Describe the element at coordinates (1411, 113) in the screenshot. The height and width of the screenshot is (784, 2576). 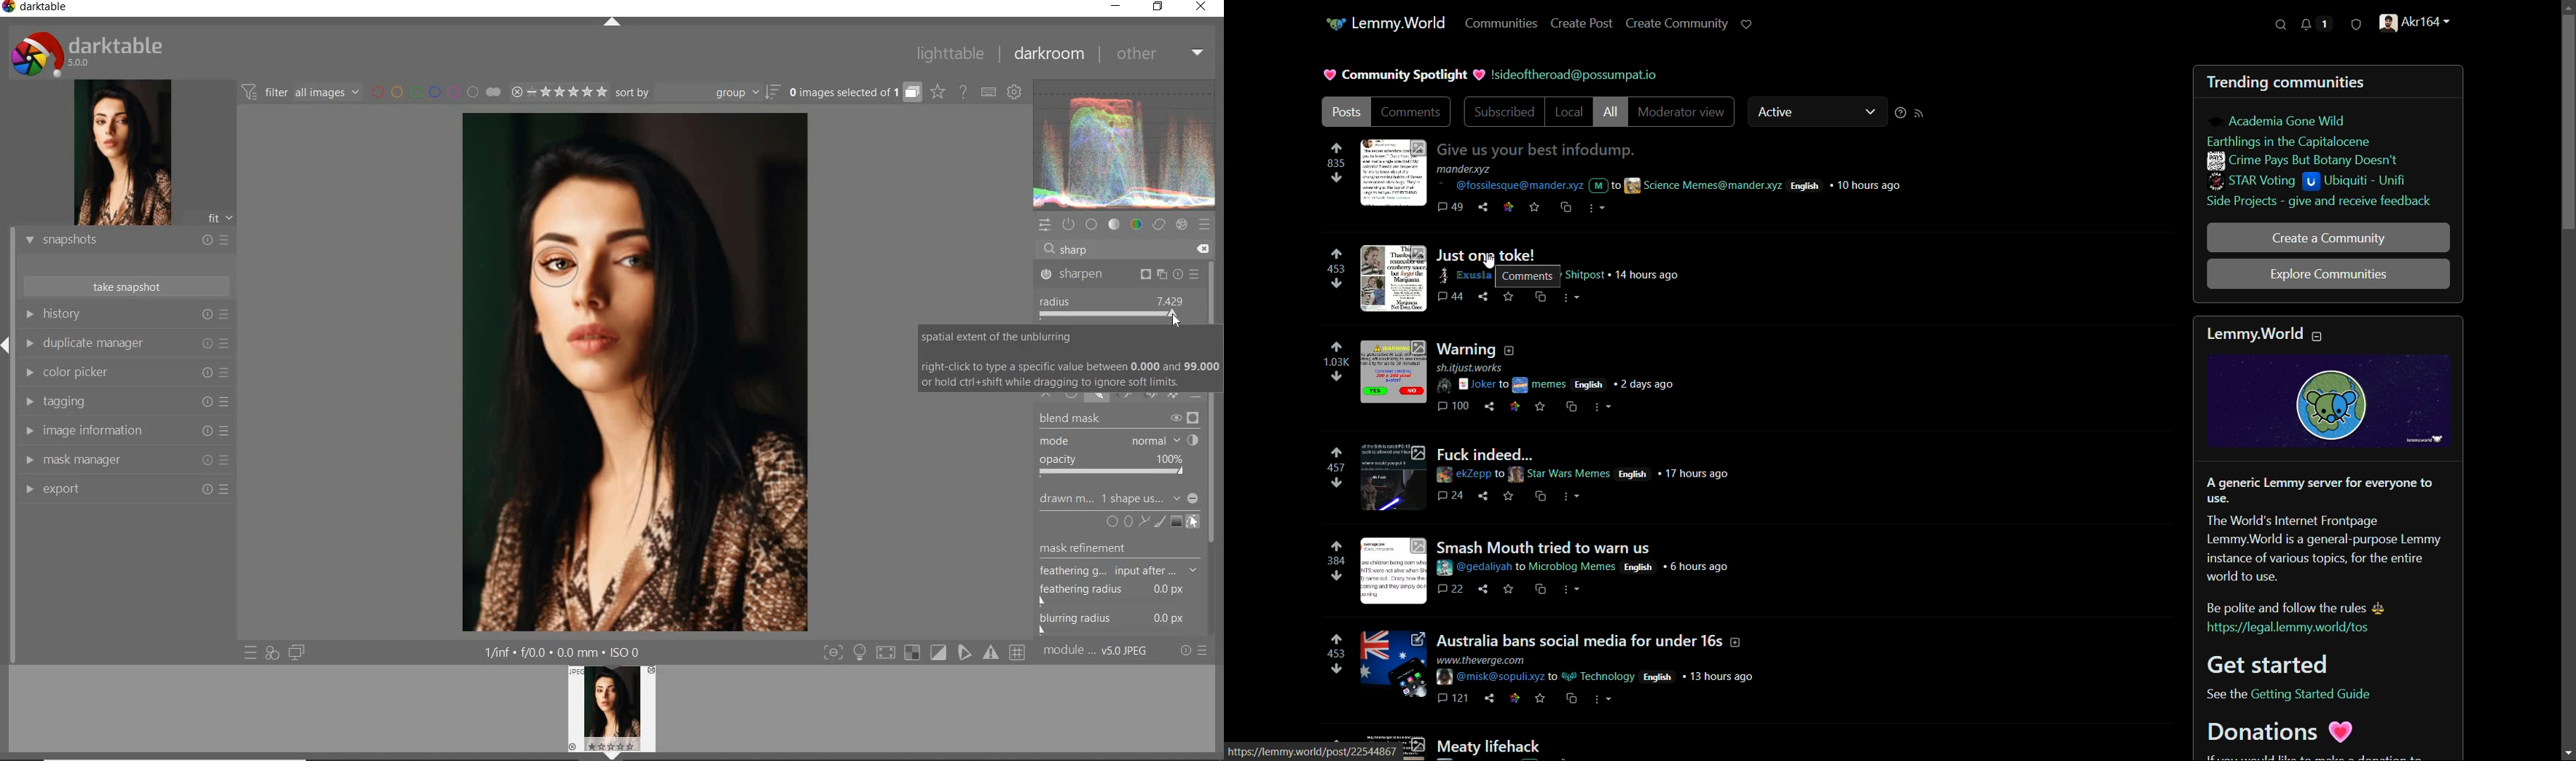
I see `comments` at that location.